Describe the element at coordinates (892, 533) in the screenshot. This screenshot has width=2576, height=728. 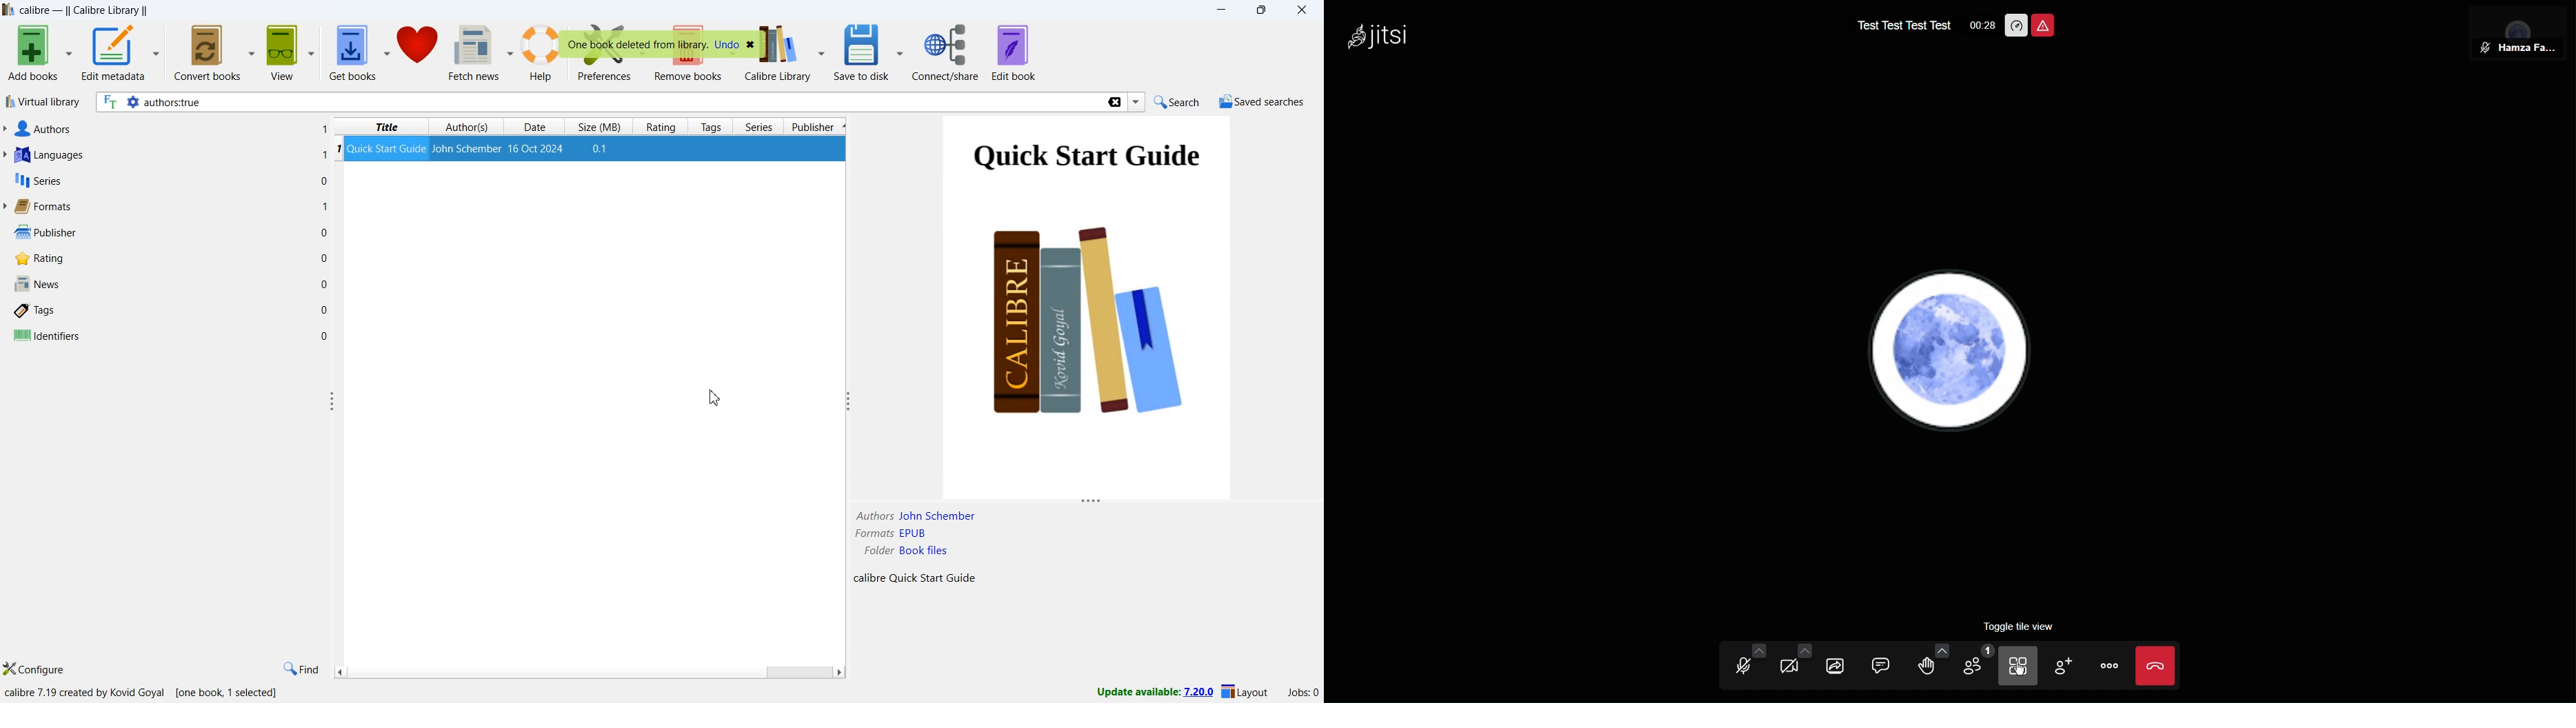
I see `format` at that location.